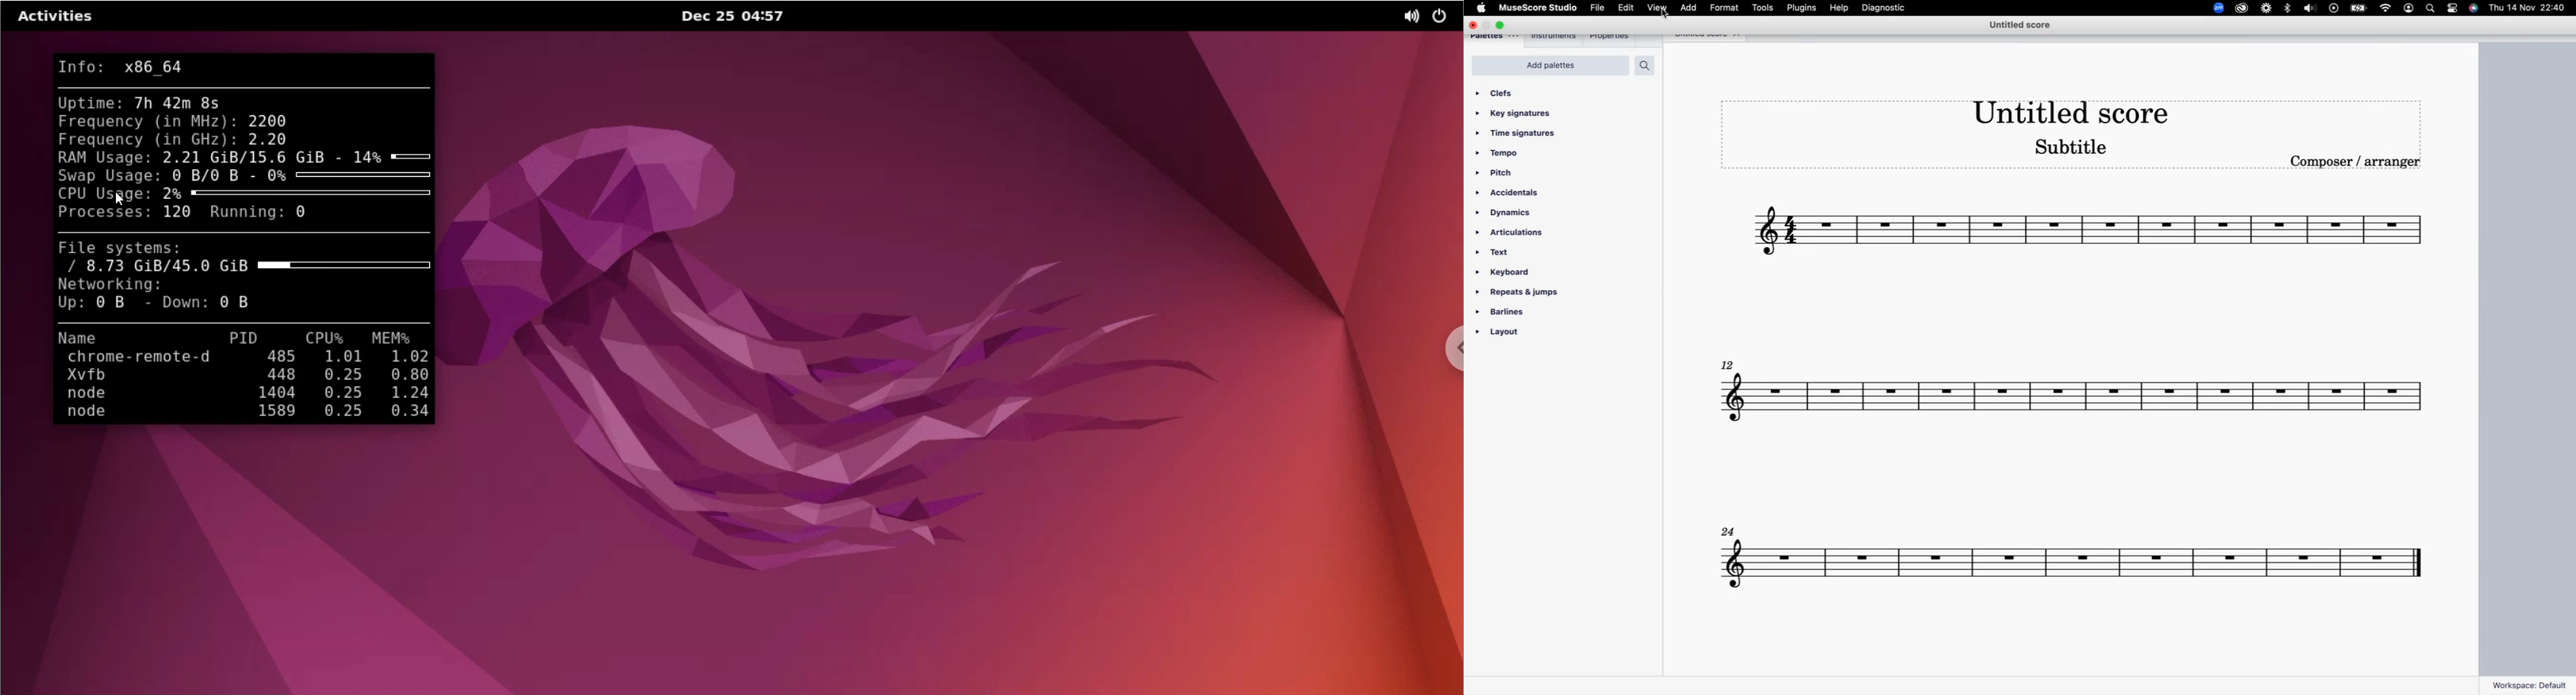  I want to click on edit, so click(1625, 8).